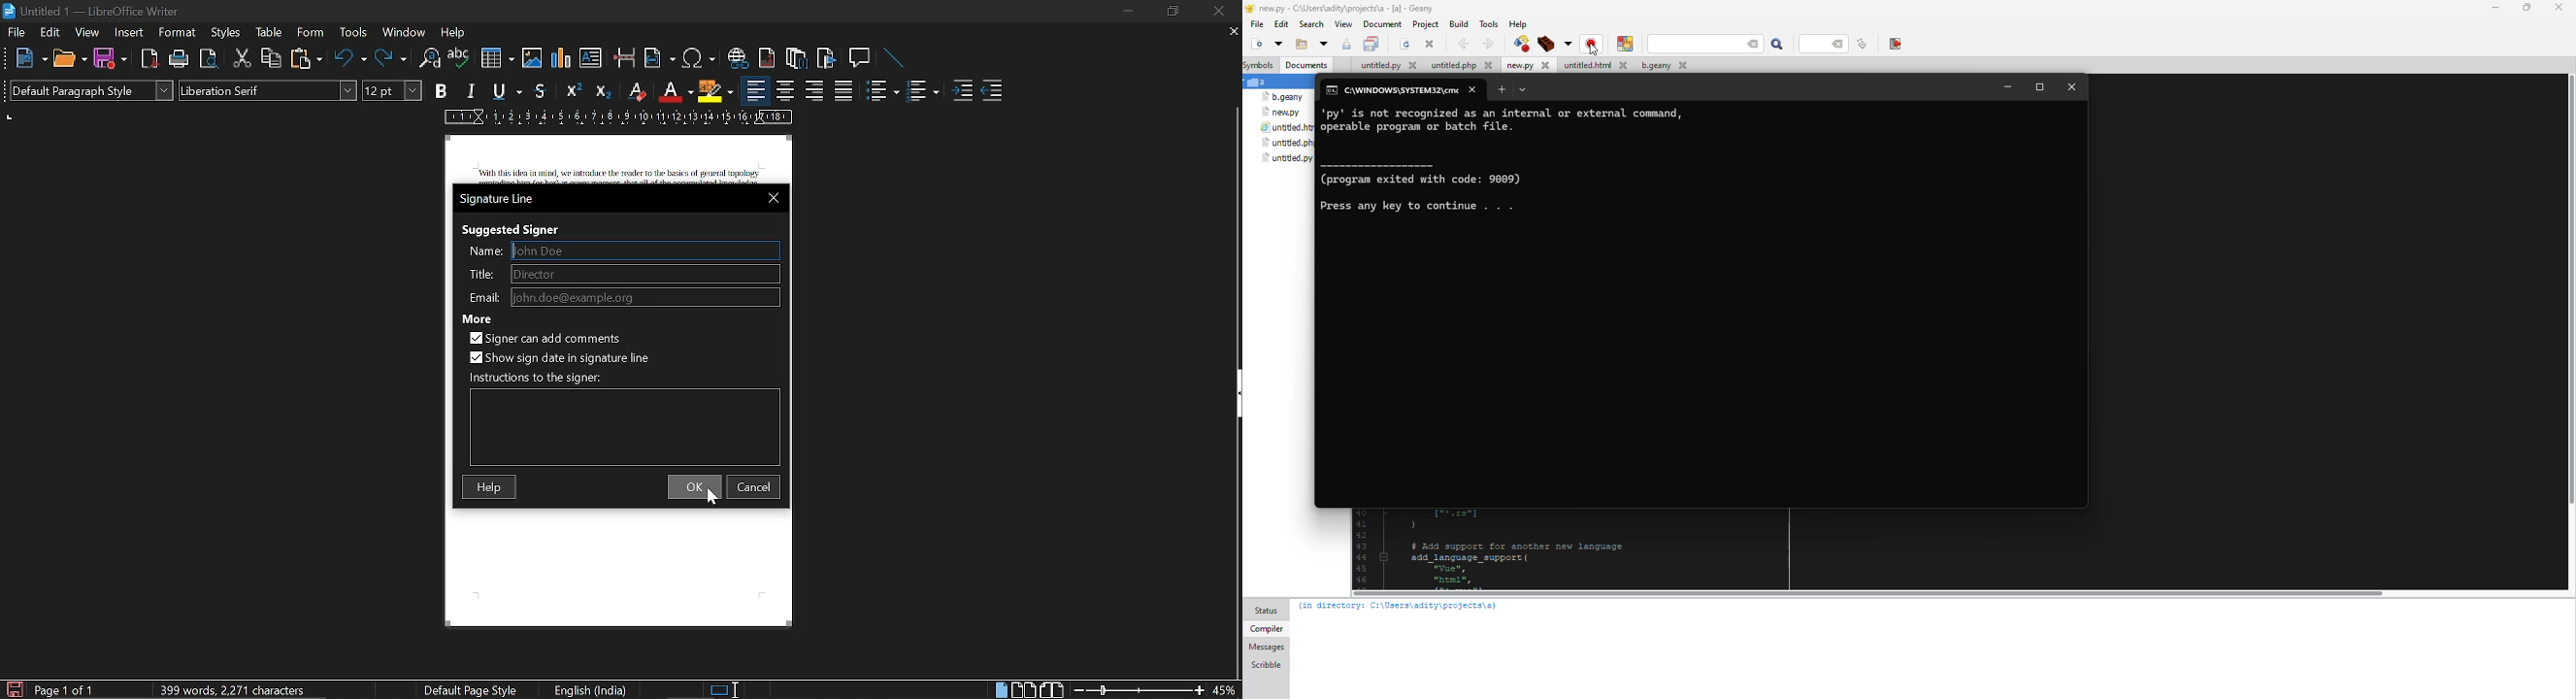 This screenshot has height=700, width=2576. I want to click on format, so click(178, 33).